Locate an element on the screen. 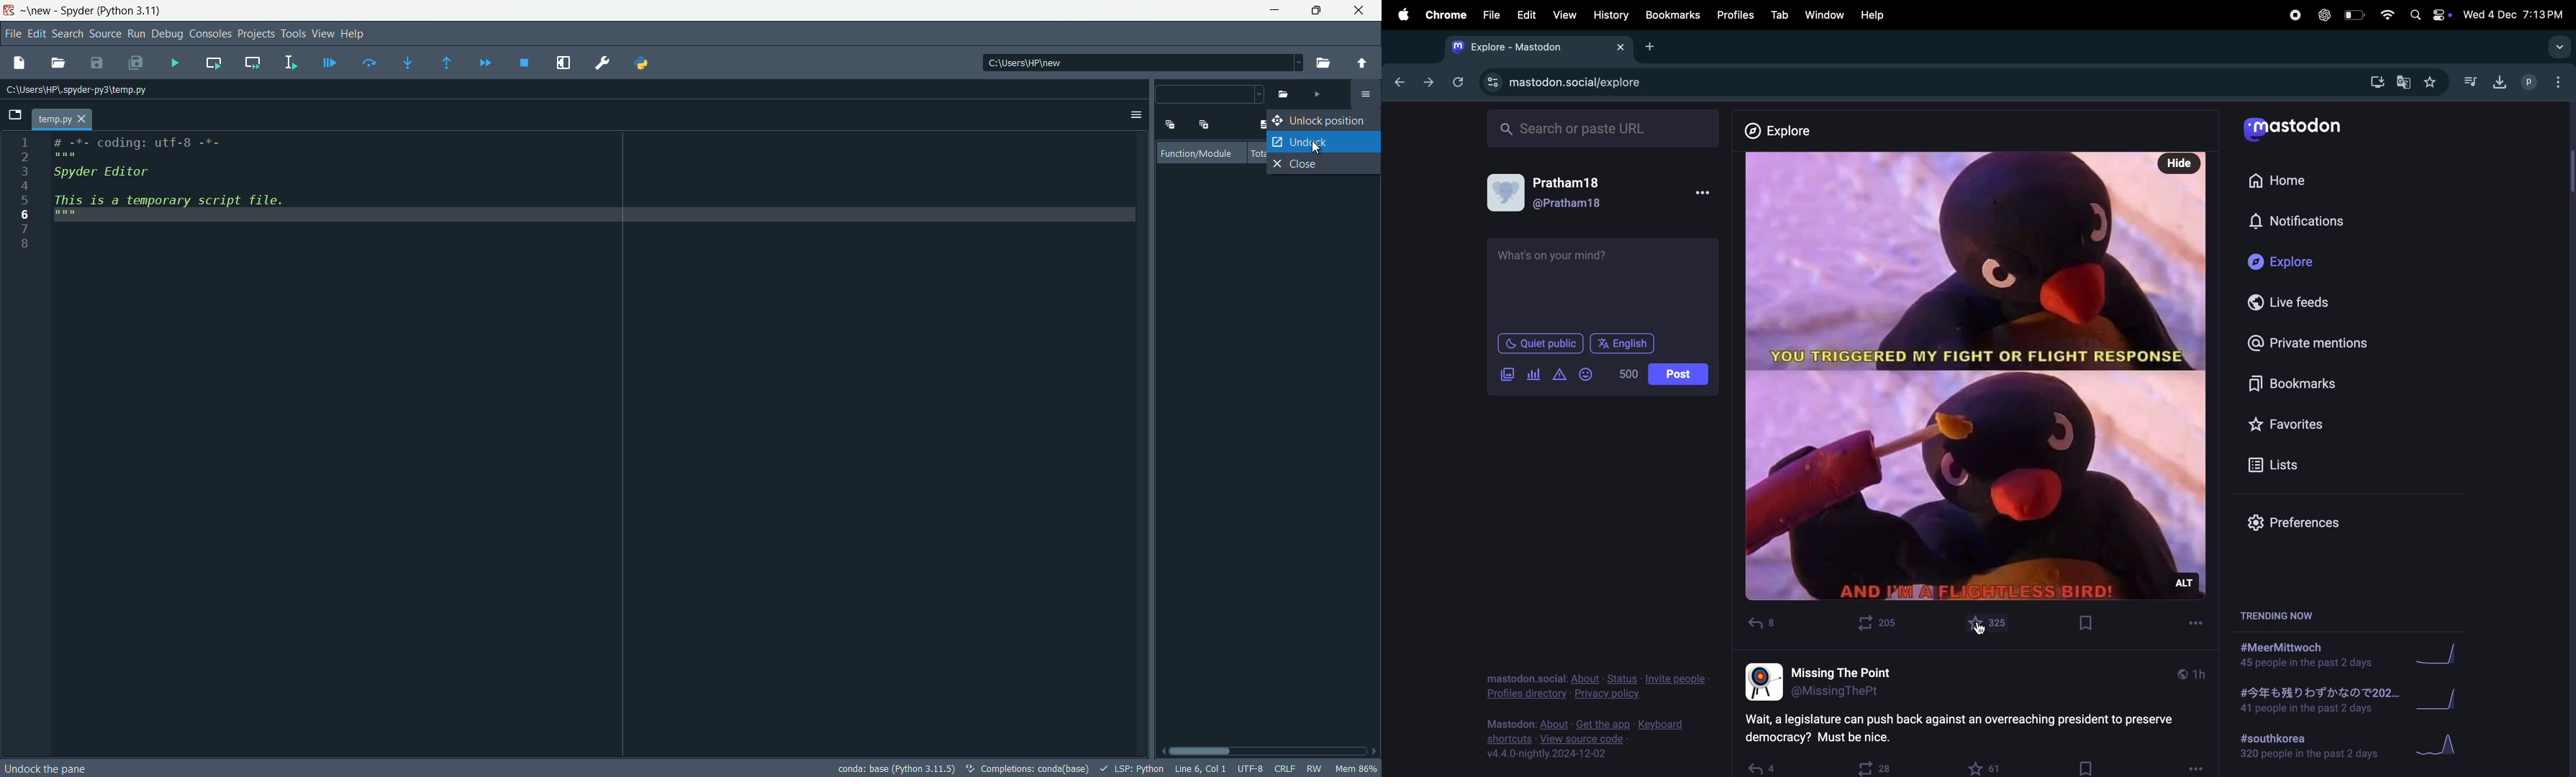 This screenshot has width=2576, height=784. boost is located at coordinates (1876, 621).